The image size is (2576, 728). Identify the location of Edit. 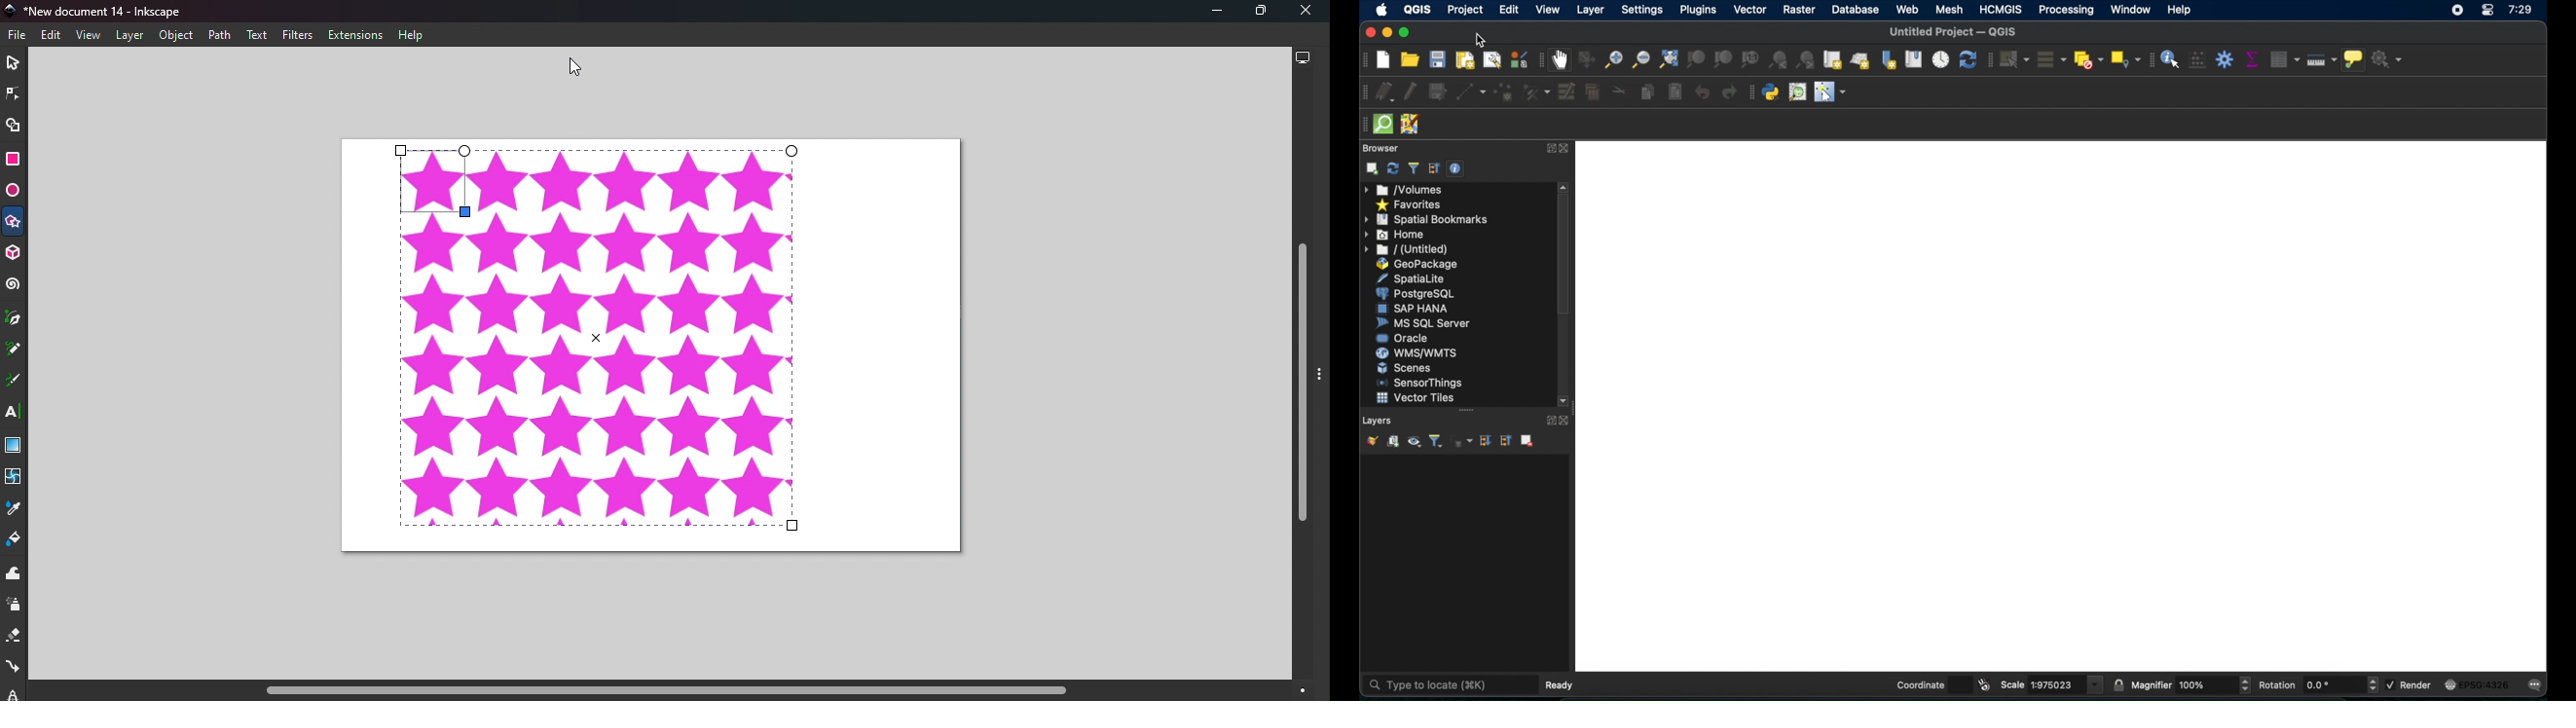
(51, 36).